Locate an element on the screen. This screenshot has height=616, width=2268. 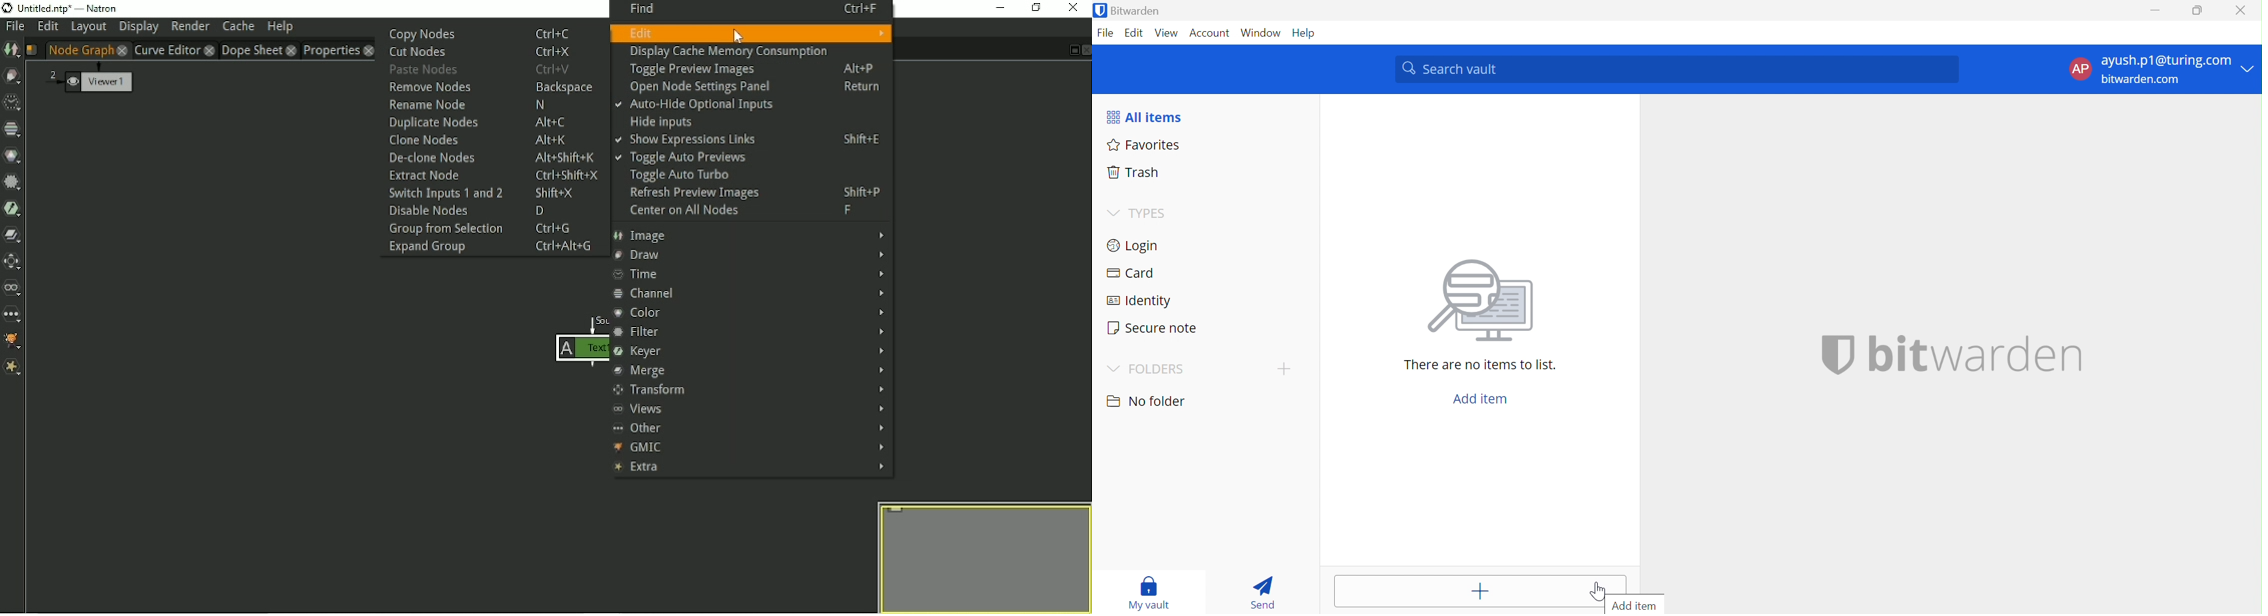
Copy Nodes is located at coordinates (480, 32).